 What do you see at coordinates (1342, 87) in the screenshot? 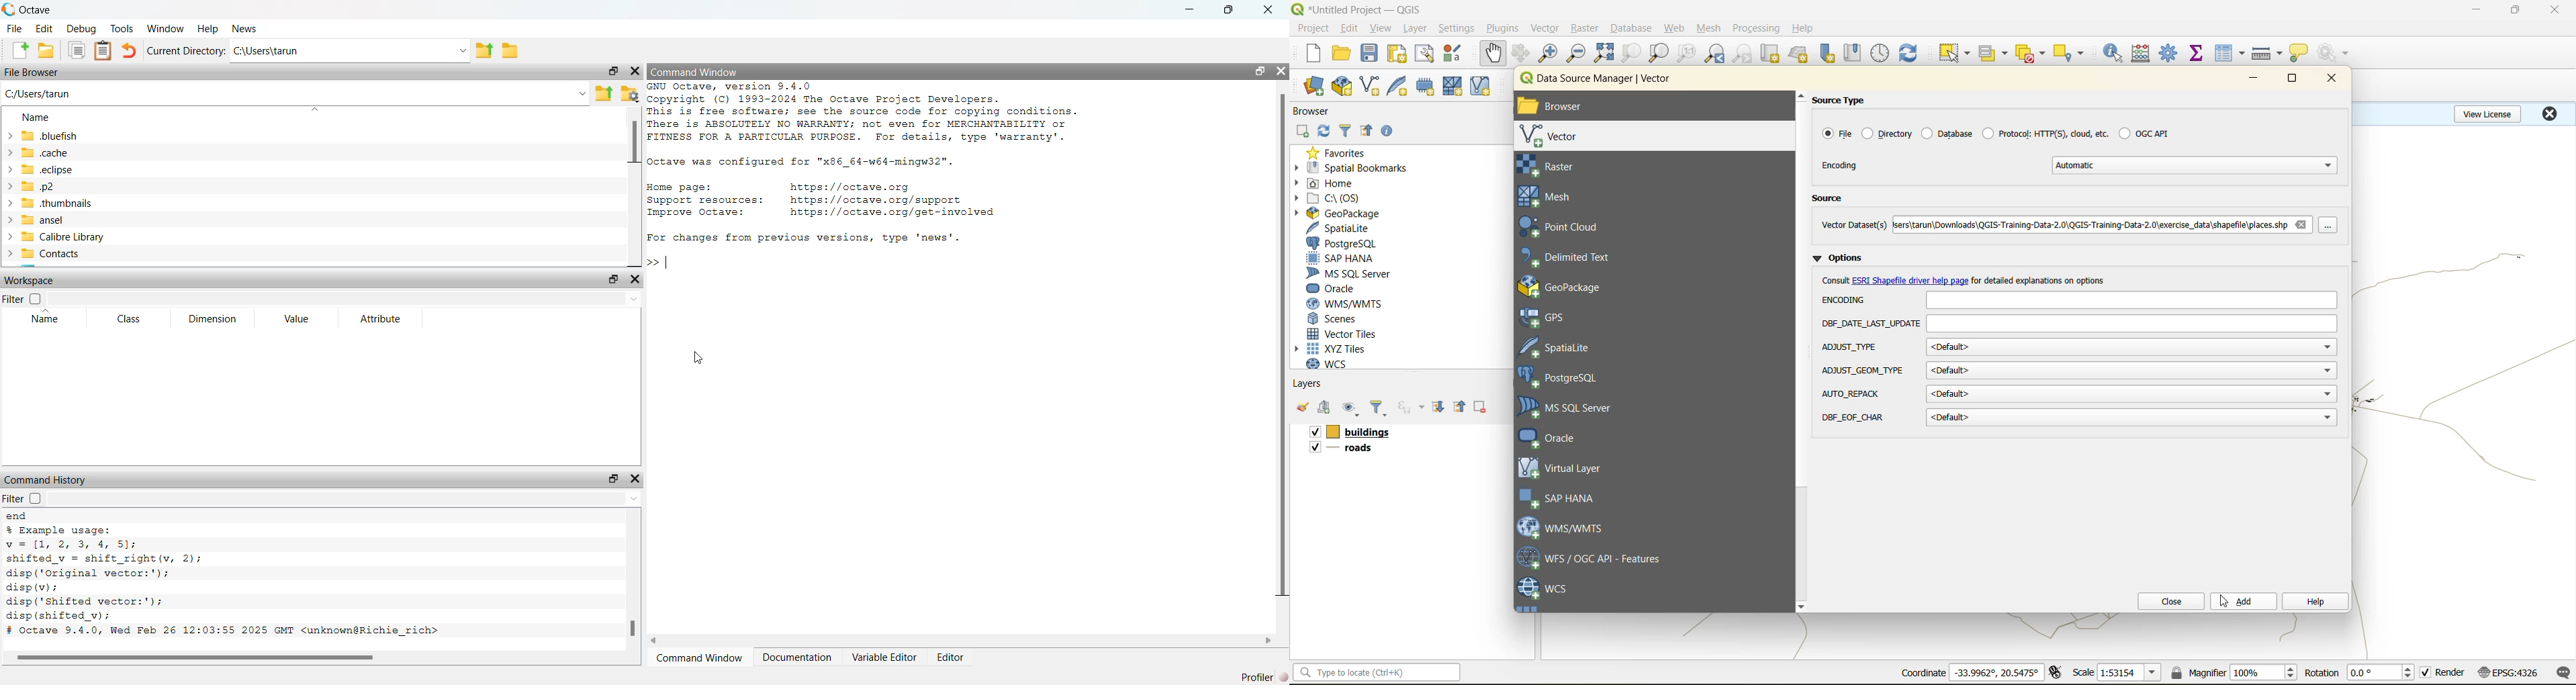
I see `new geopackage layer` at bounding box center [1342, 87].